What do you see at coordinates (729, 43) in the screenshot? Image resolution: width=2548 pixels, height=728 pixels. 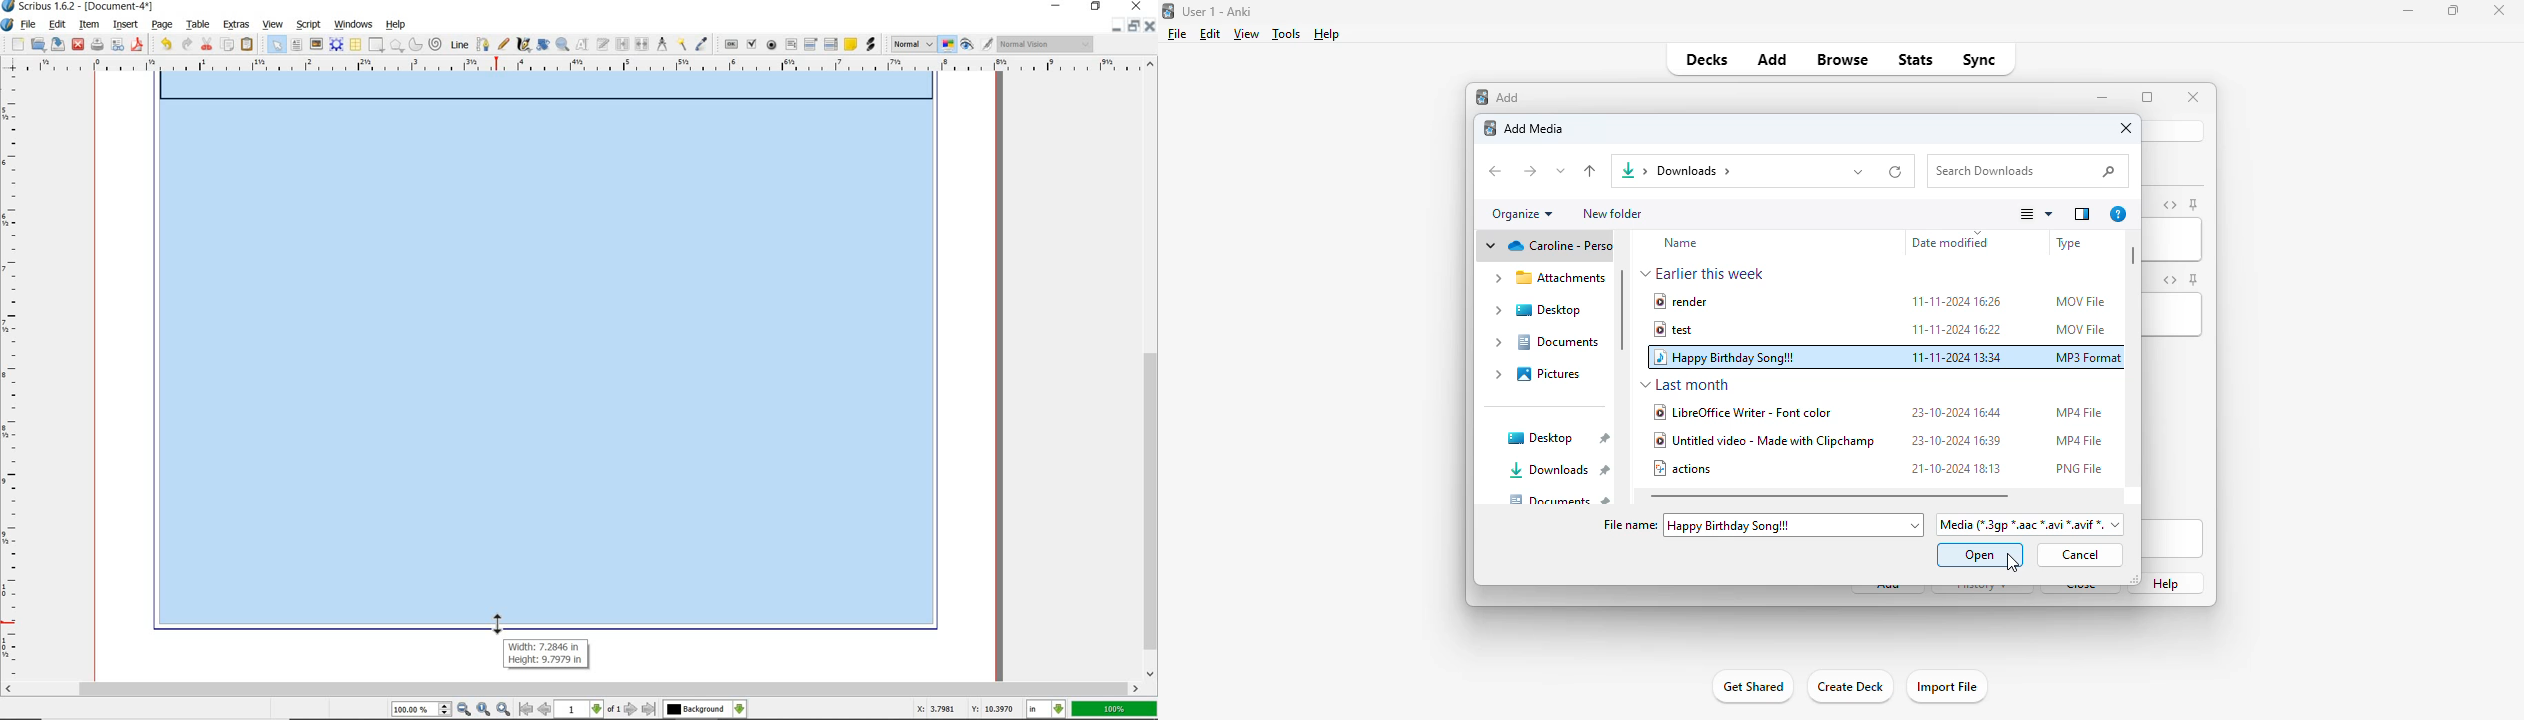 I see `pdf push button` at bounding box center [729, 43].